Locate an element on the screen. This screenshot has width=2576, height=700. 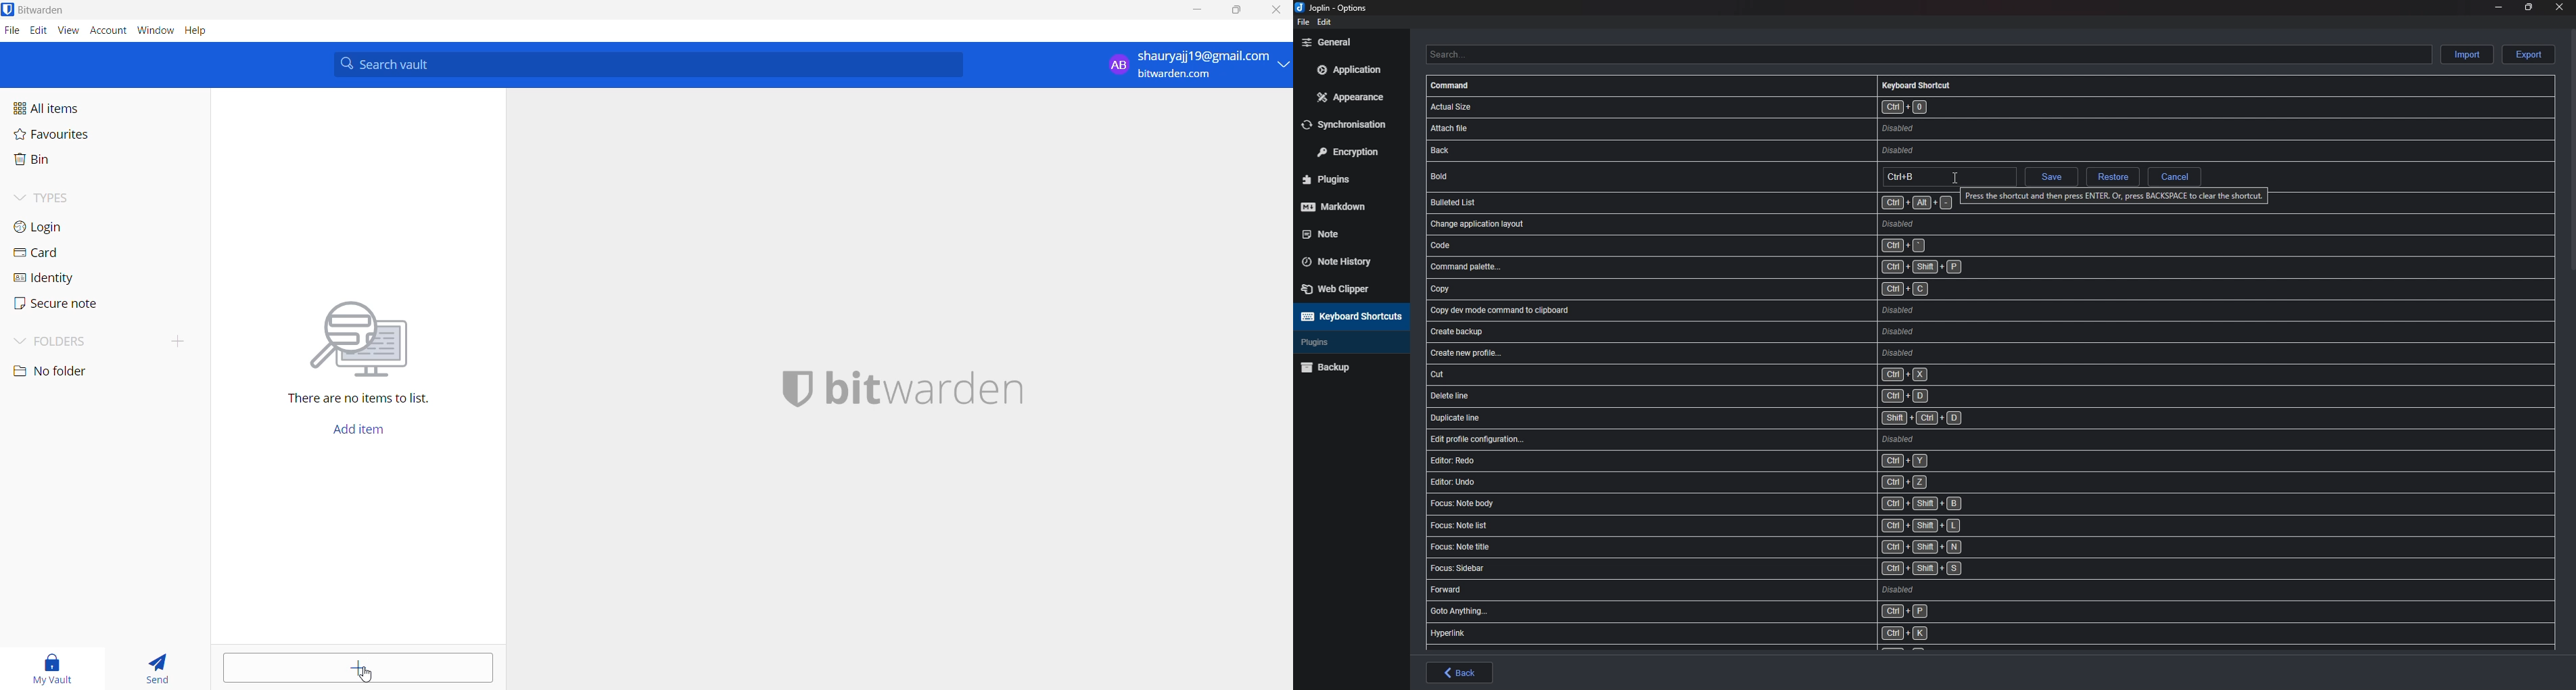
Application is located at coordinates (1349, 70).